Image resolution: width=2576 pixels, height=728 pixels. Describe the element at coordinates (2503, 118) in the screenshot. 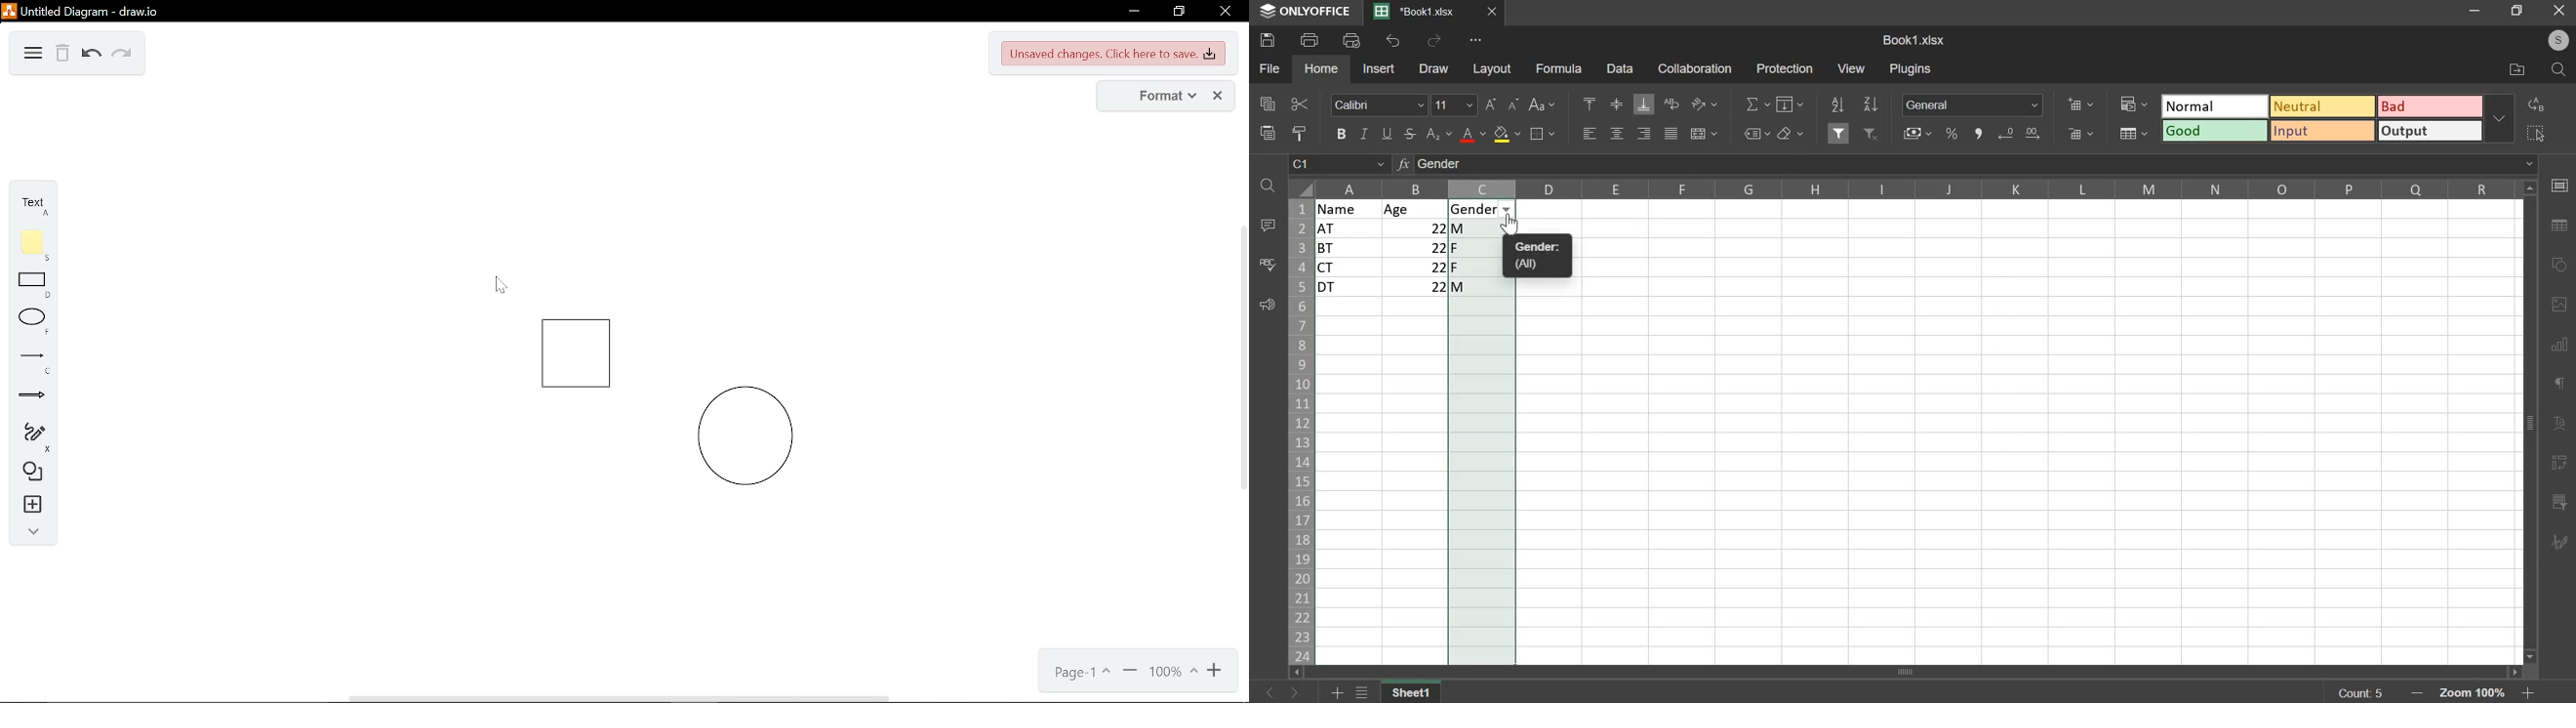

I see `more` at that location.